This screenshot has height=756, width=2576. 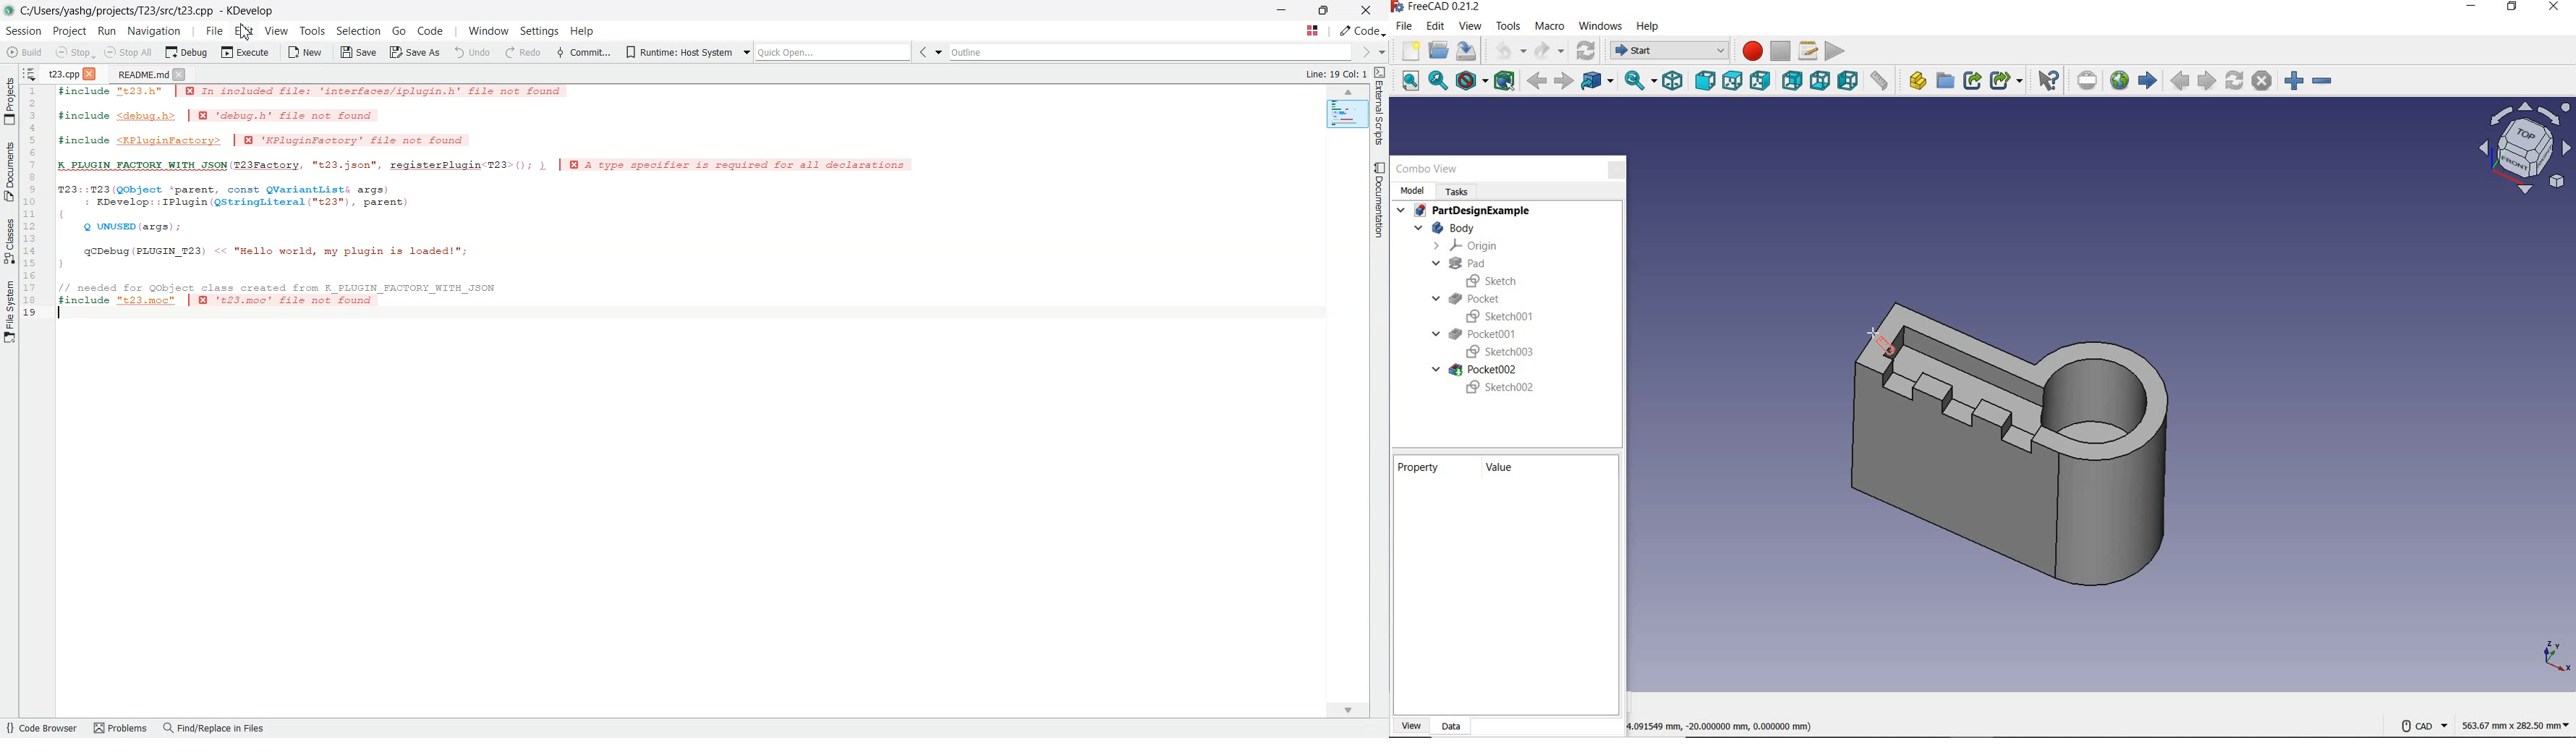 What do you see at coordinates (1438, 51) in the screenshot?
I see `open` at bounding box center [1438, 51].